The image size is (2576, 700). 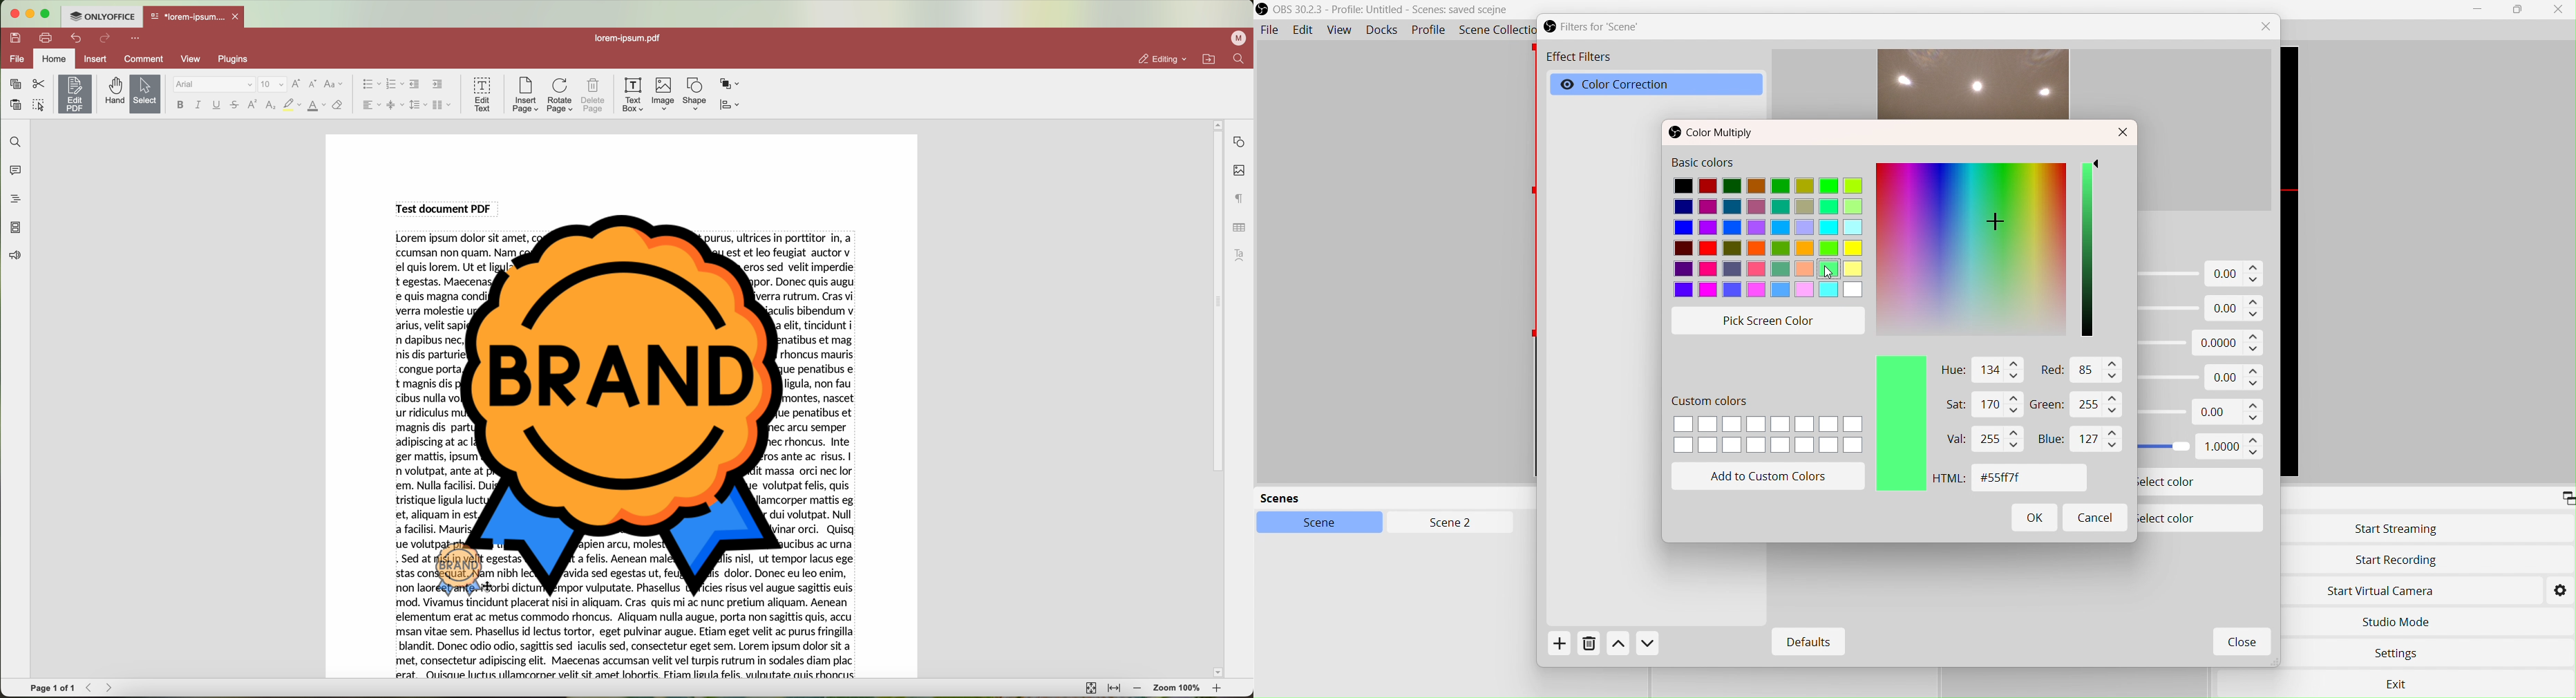 What do you see at coordinates (1219, 690) in the screenshot?
I see `zoom in` at bounding box center [1219, 690].